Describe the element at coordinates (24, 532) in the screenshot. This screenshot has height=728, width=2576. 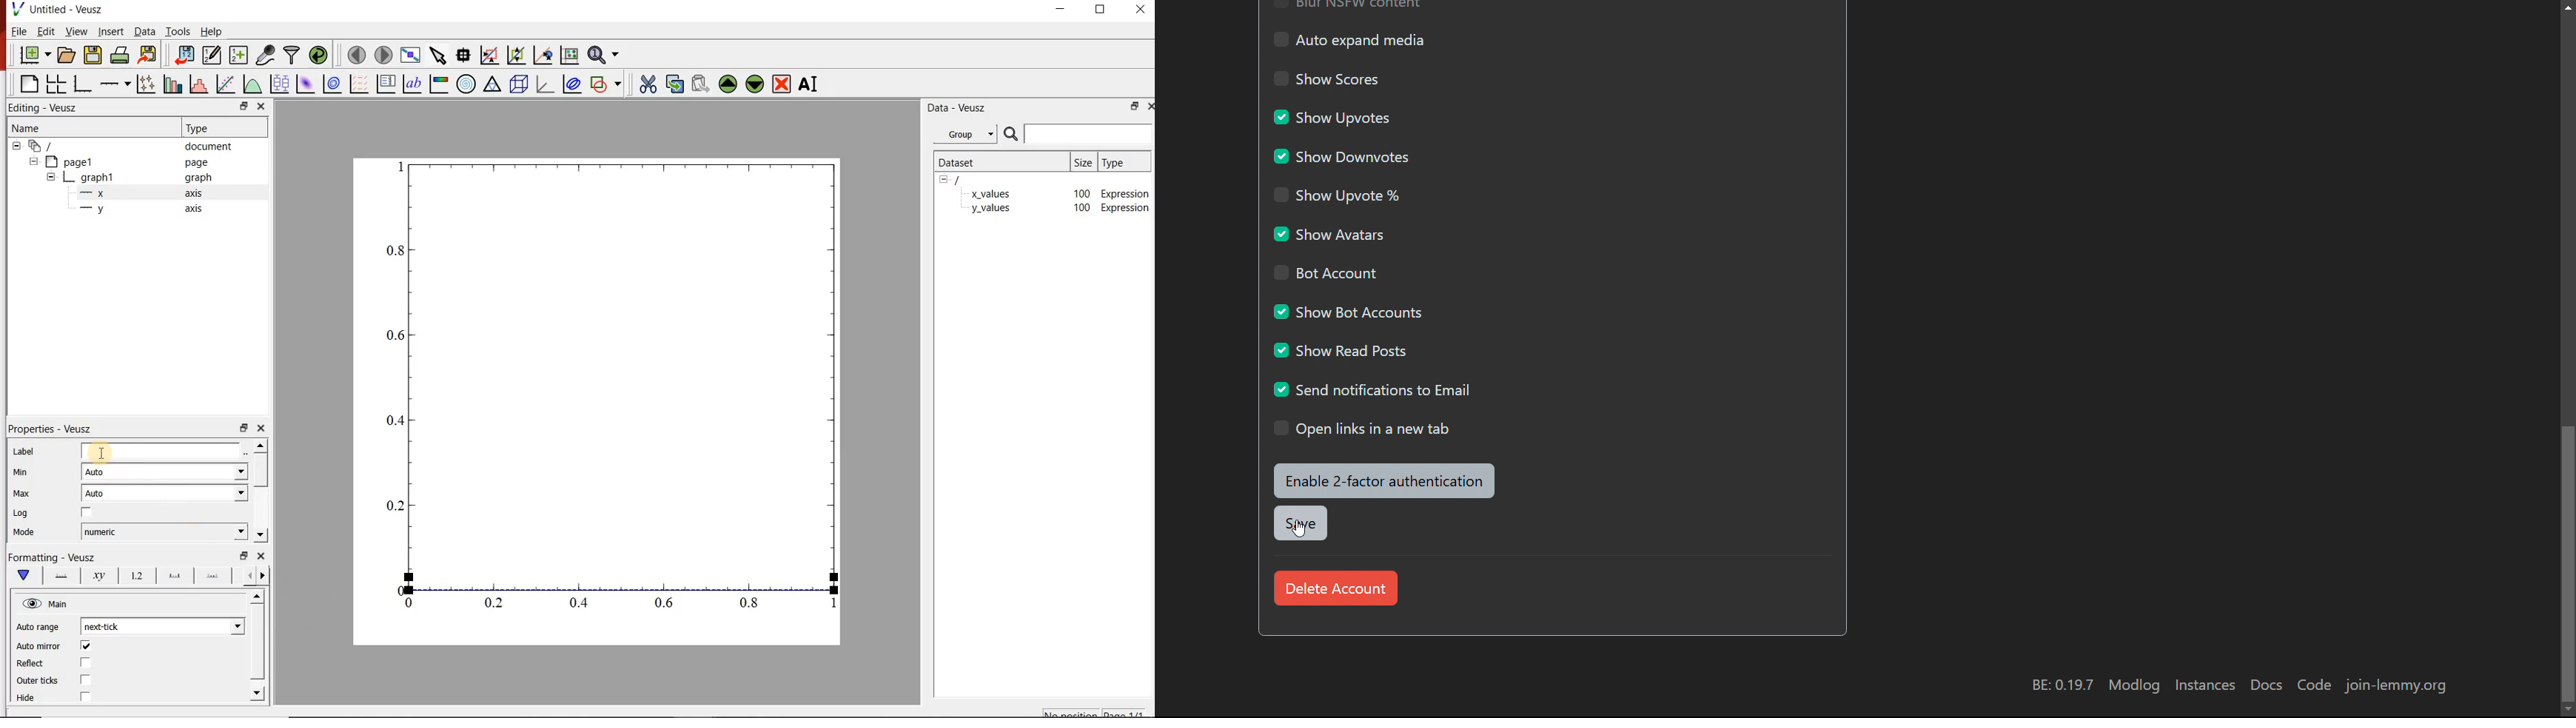
I see `Mode` at that location.